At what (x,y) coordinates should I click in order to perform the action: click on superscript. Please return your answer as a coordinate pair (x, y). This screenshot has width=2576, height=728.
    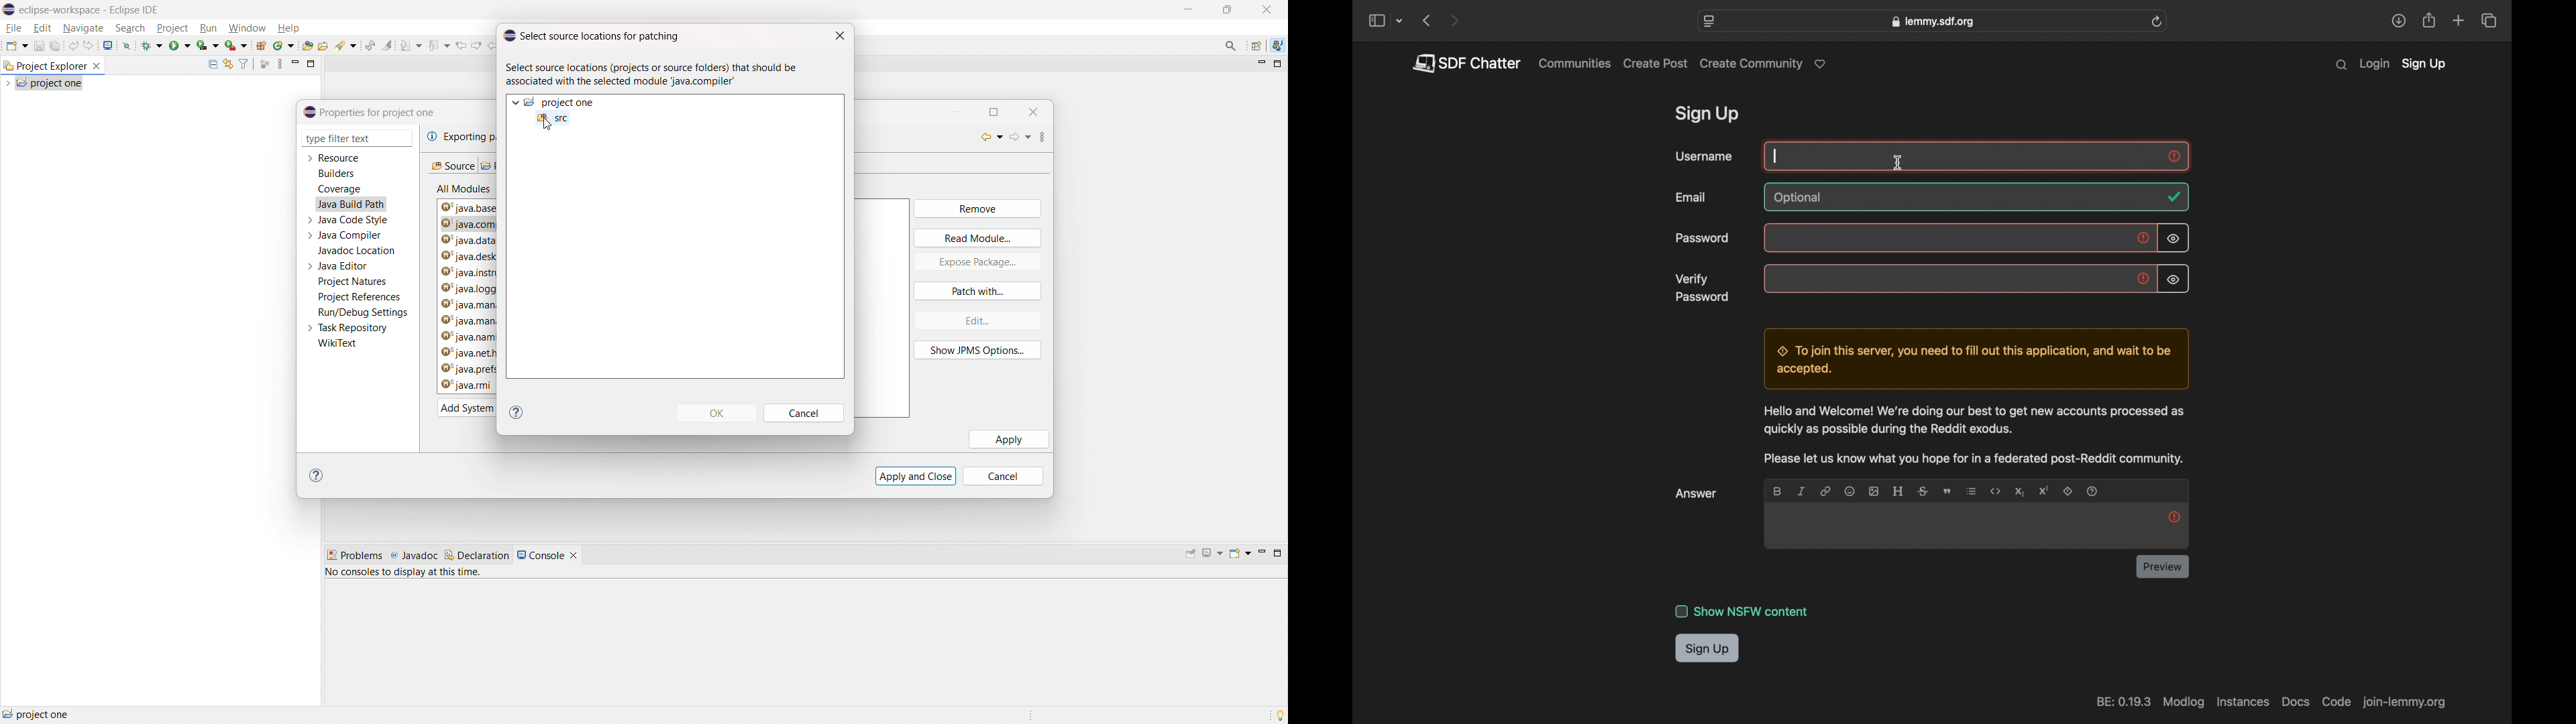
    Looking at the image, I should click on (2044, 491).